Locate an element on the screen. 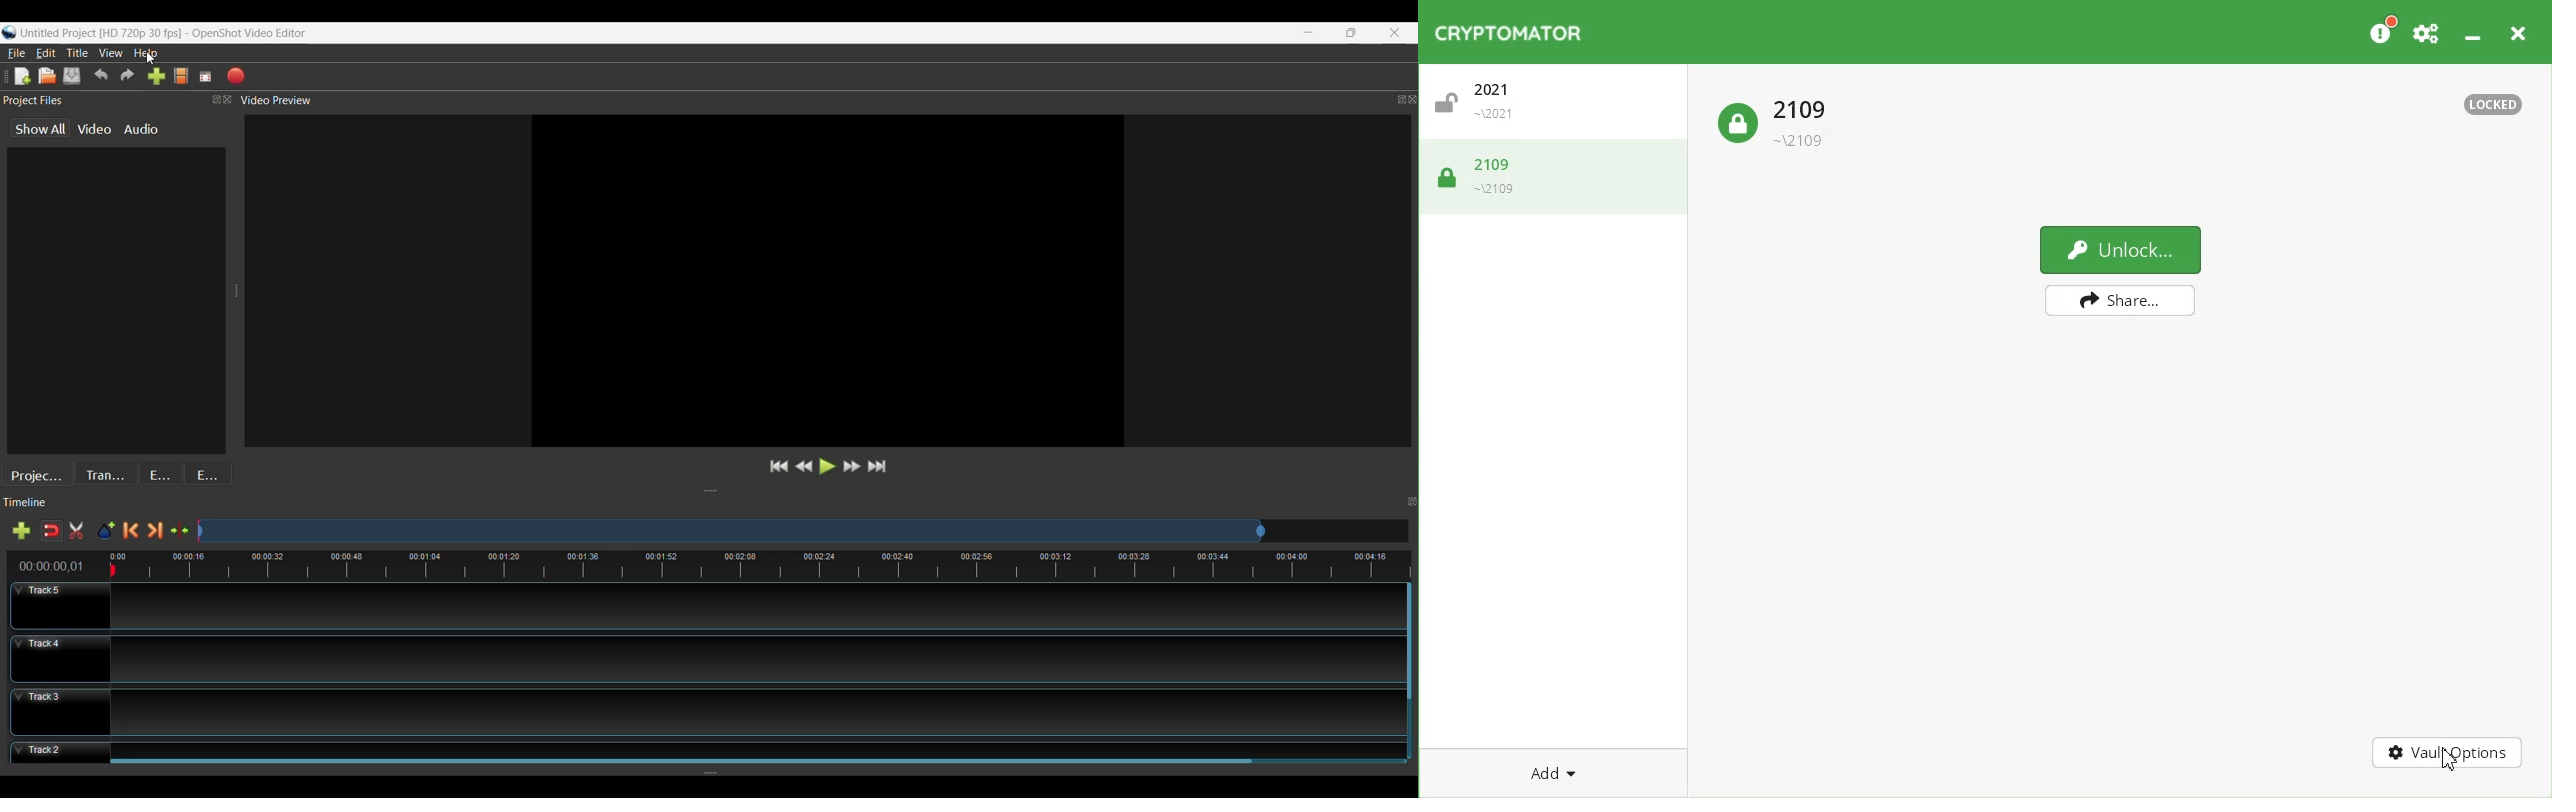 This screenshot has width=2576, height=812. Video is located at coordinates (92, 129).